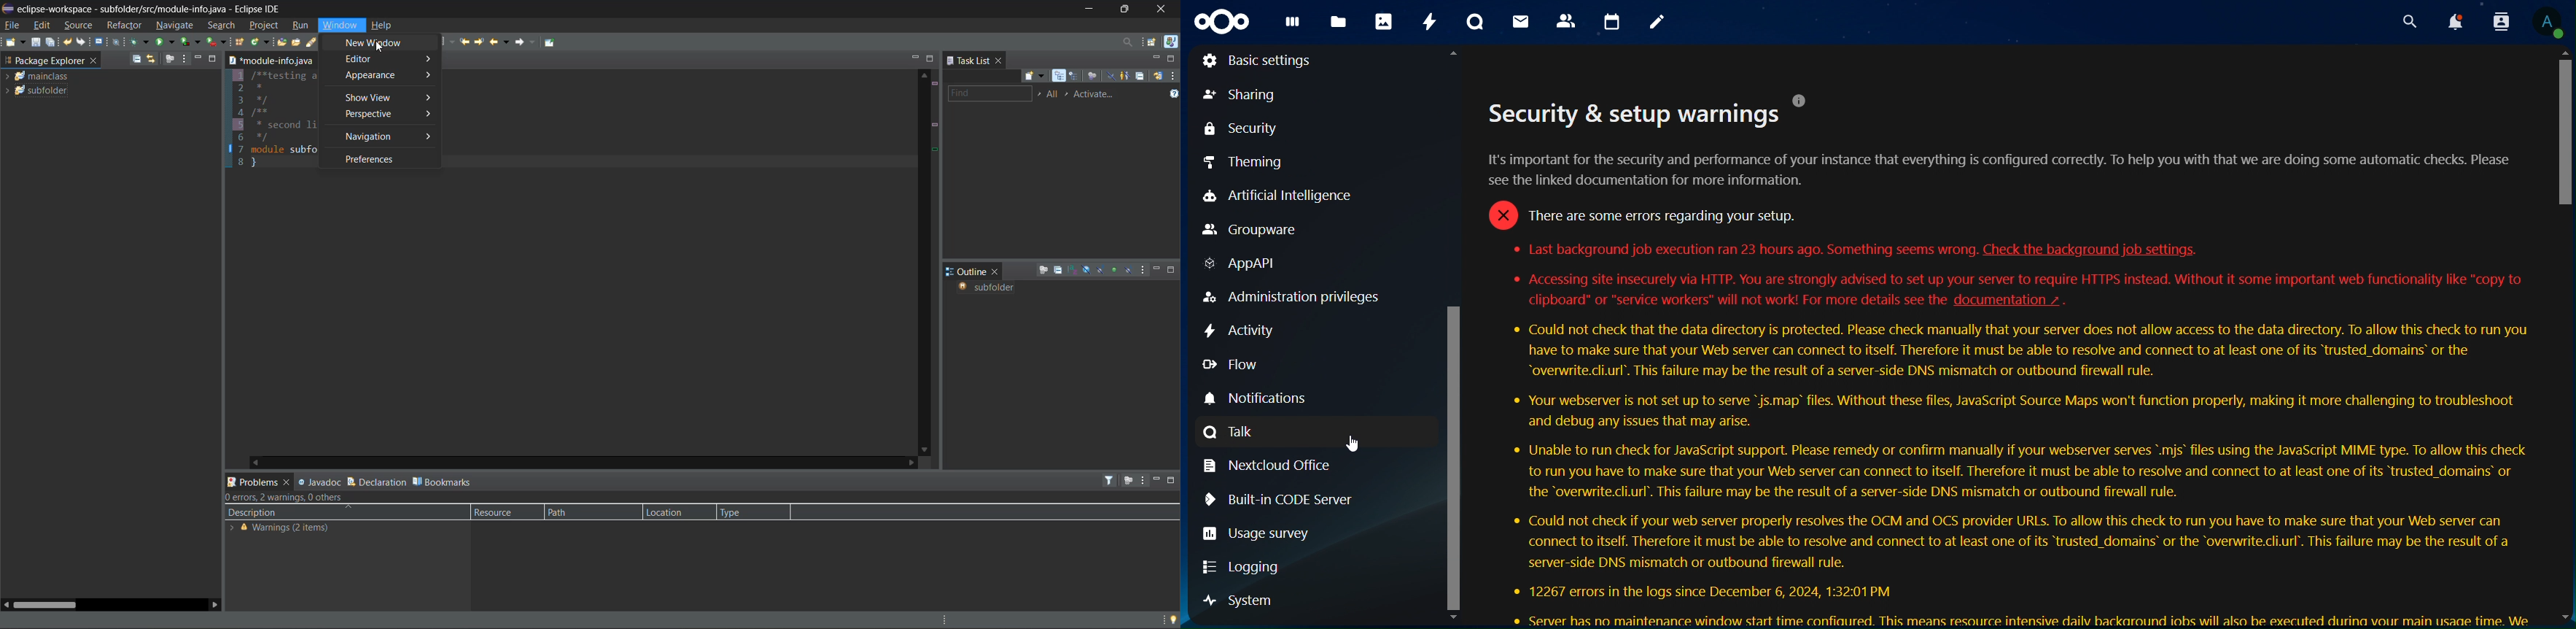 Image resolution: width=2576 pixels, height=644 pixels. Describe the element at coordinates (2456, 22) in the screenshot. I see `notifications` at that location.